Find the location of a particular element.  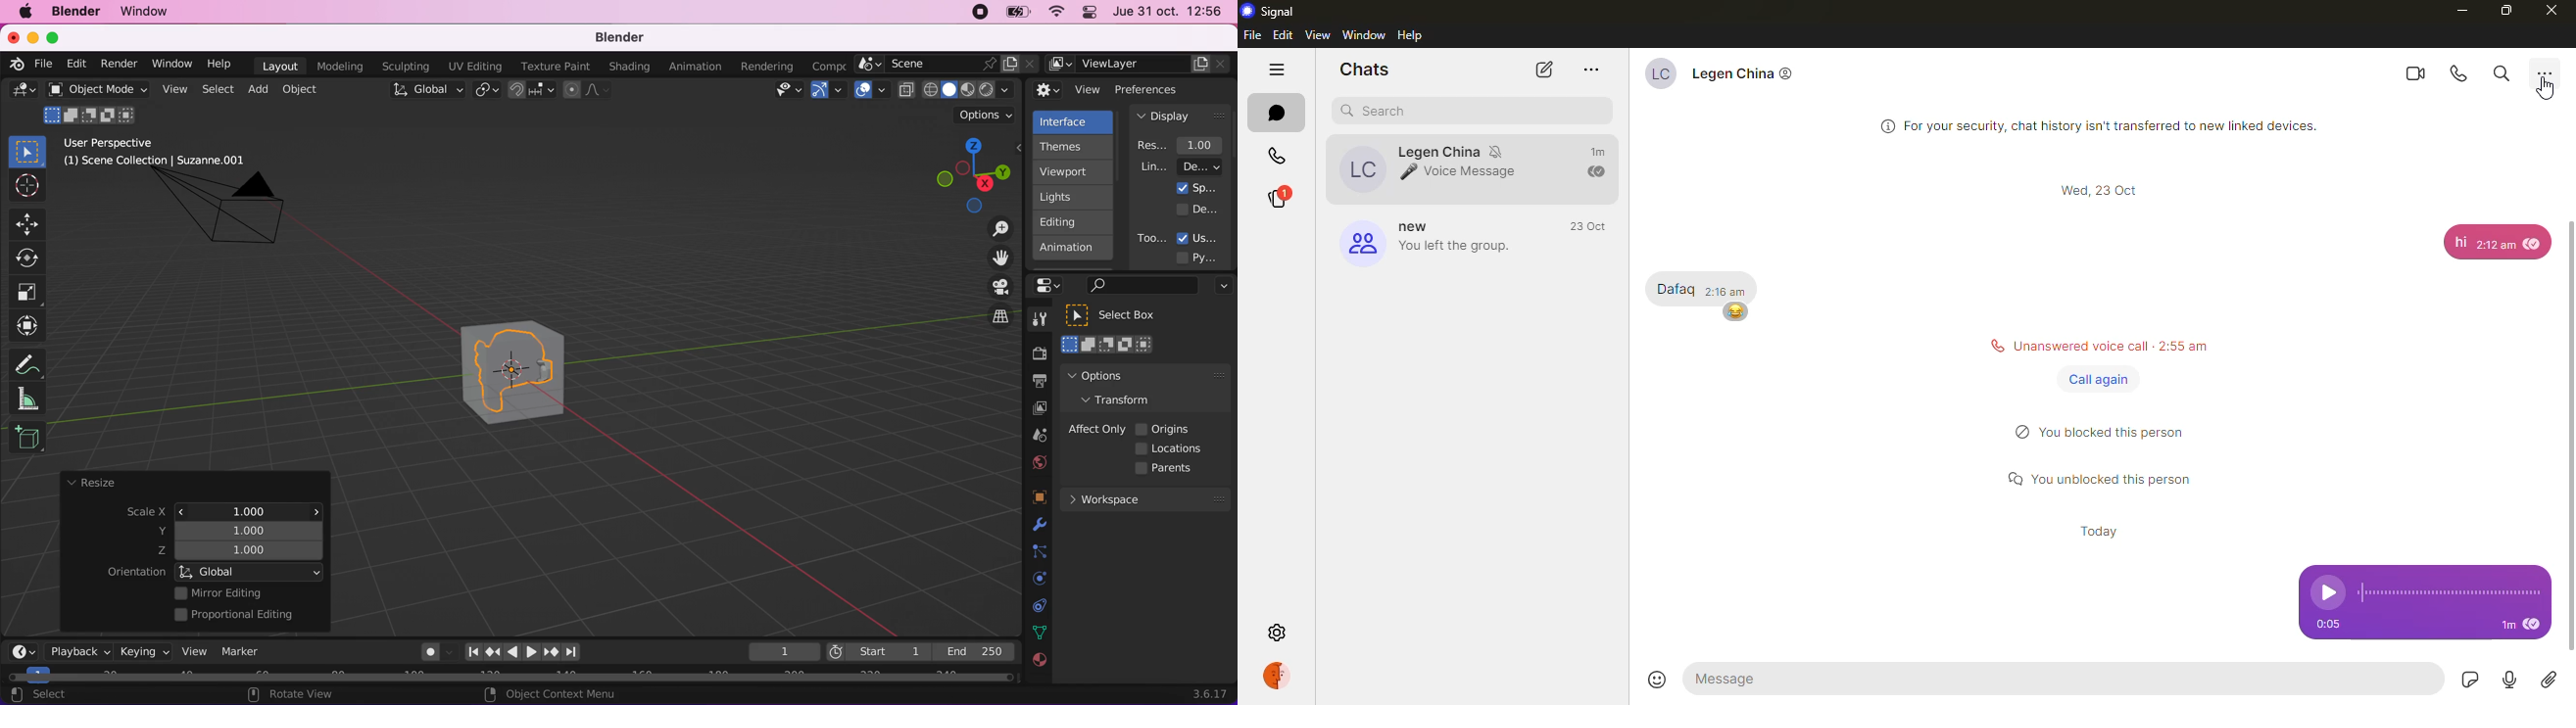

physics prompts is located at coordinates (1034, 580).